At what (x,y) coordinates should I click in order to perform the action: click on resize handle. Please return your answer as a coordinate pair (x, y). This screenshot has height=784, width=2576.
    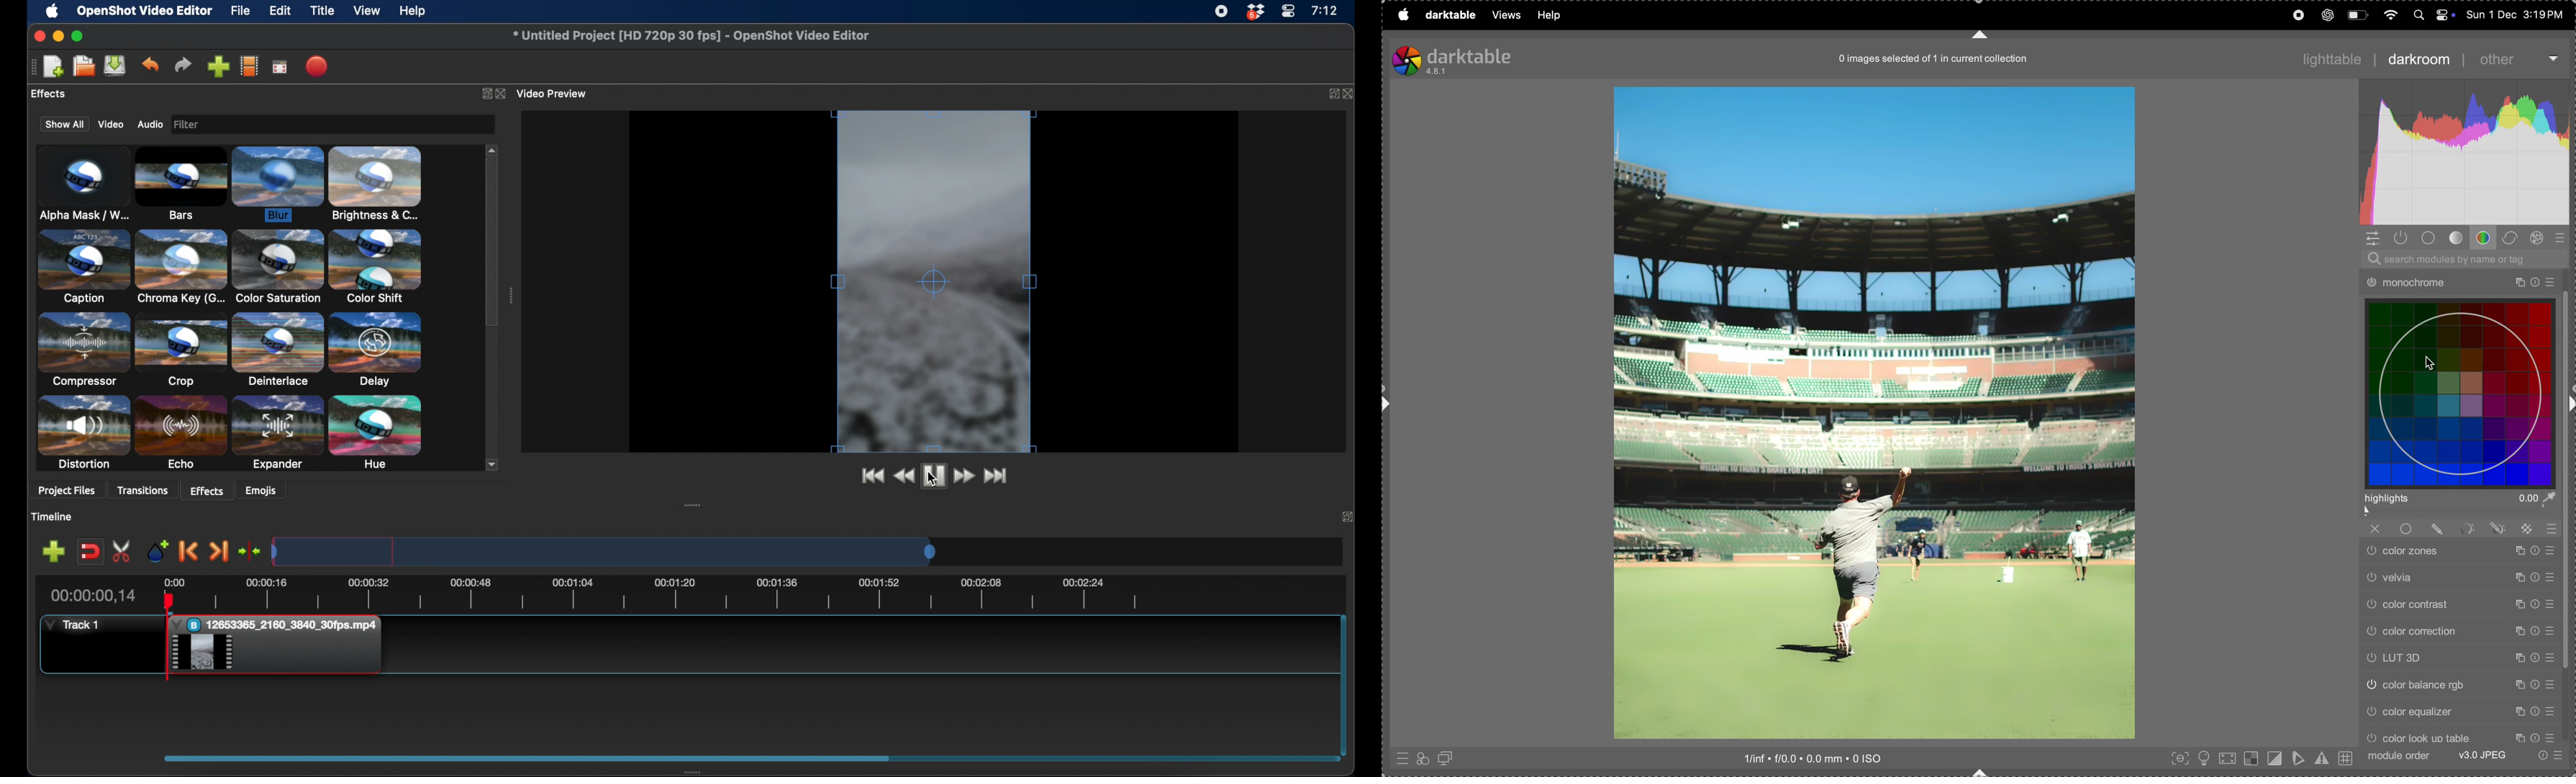
    Looking at the image, I should click on (937, 281).